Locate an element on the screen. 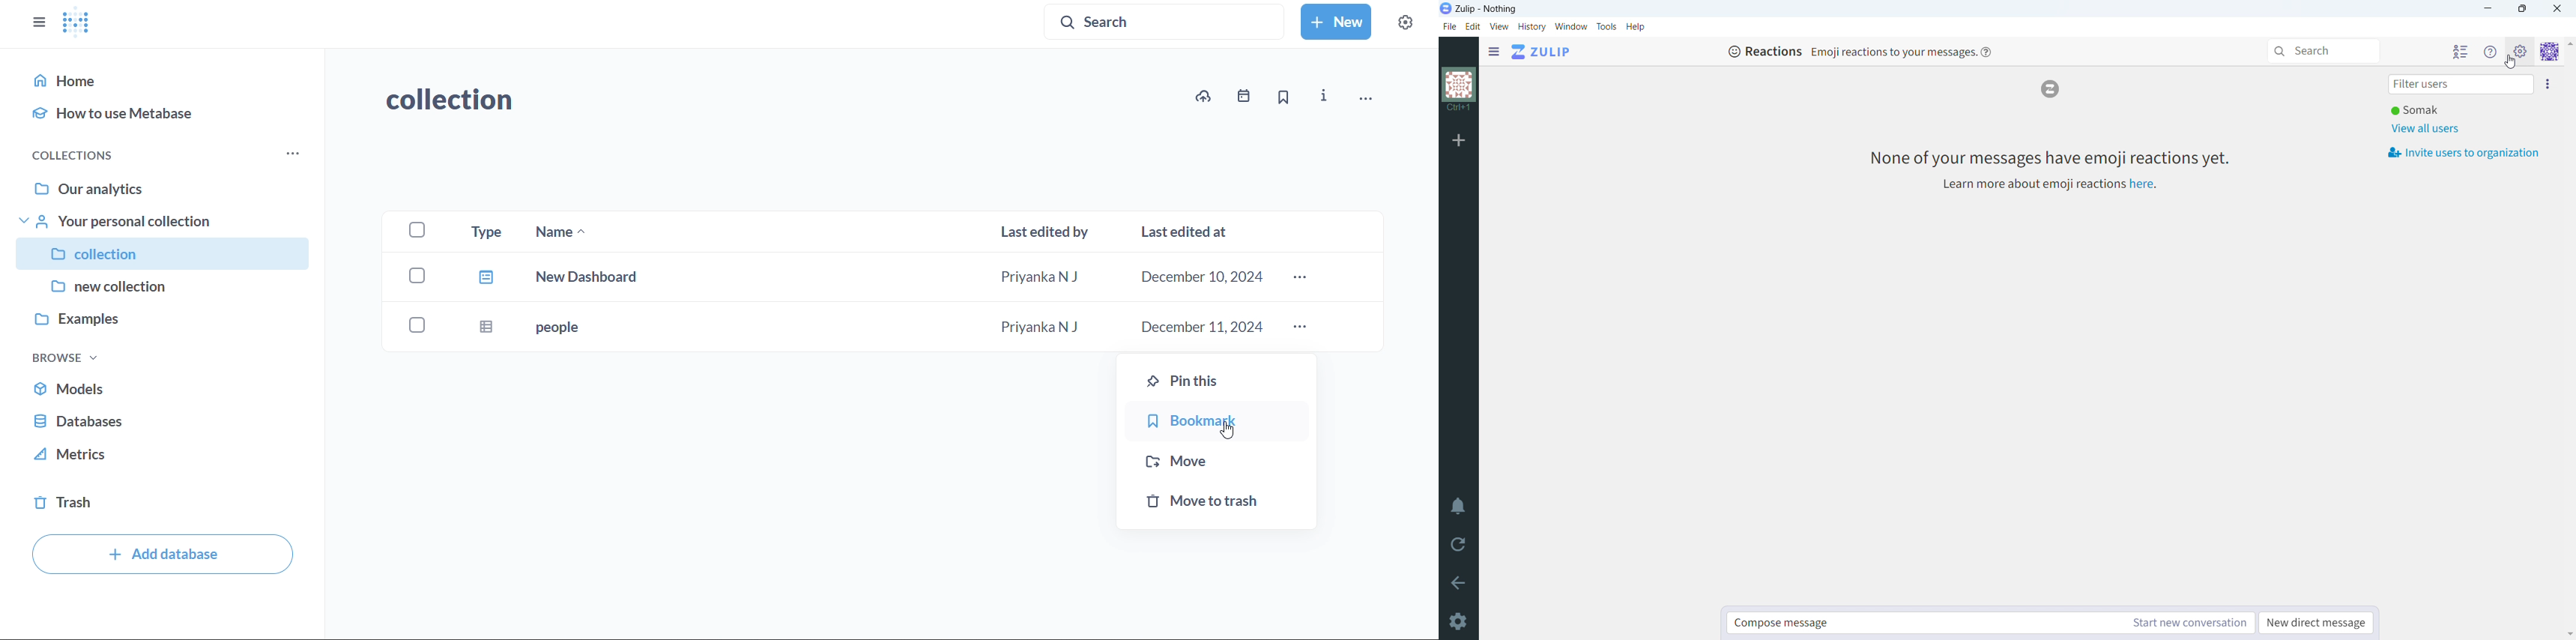  last edited at is located at coordinates (1188, 234).